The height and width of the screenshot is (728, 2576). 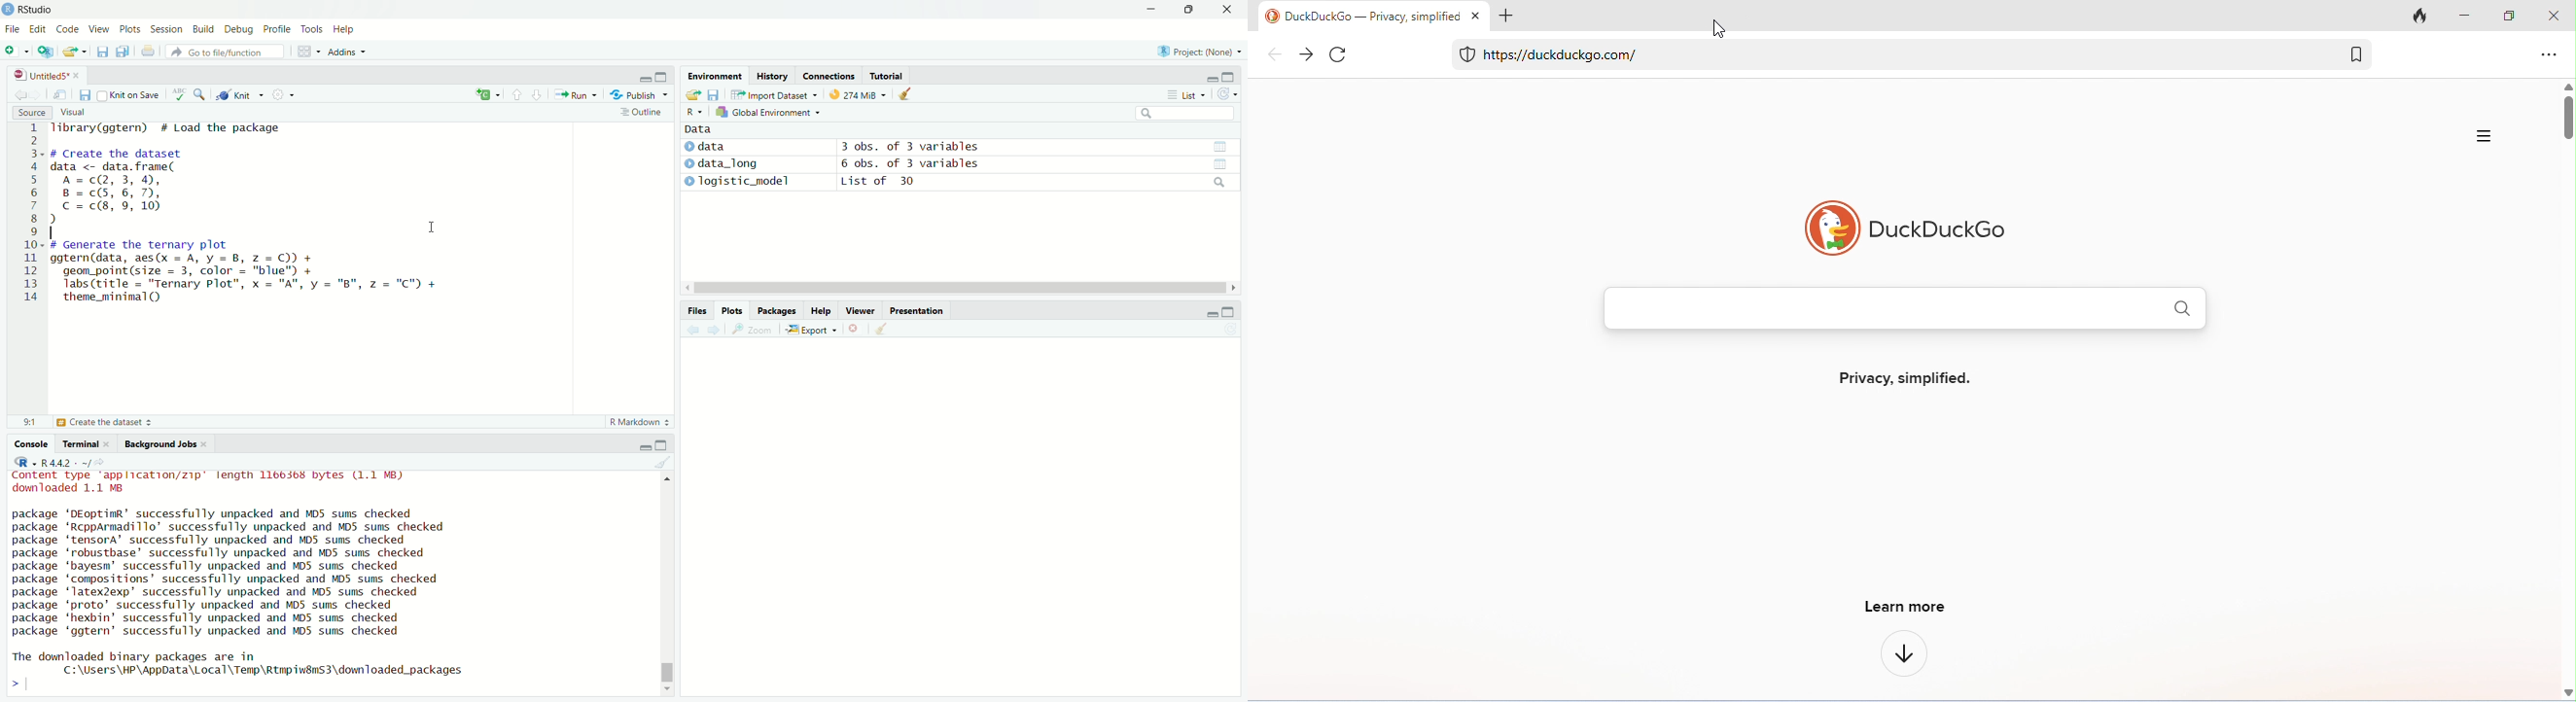 What do you see at coordinates (1227, 96) in the screenshot?
I see `refresh` at bounding box center [1227, 96].